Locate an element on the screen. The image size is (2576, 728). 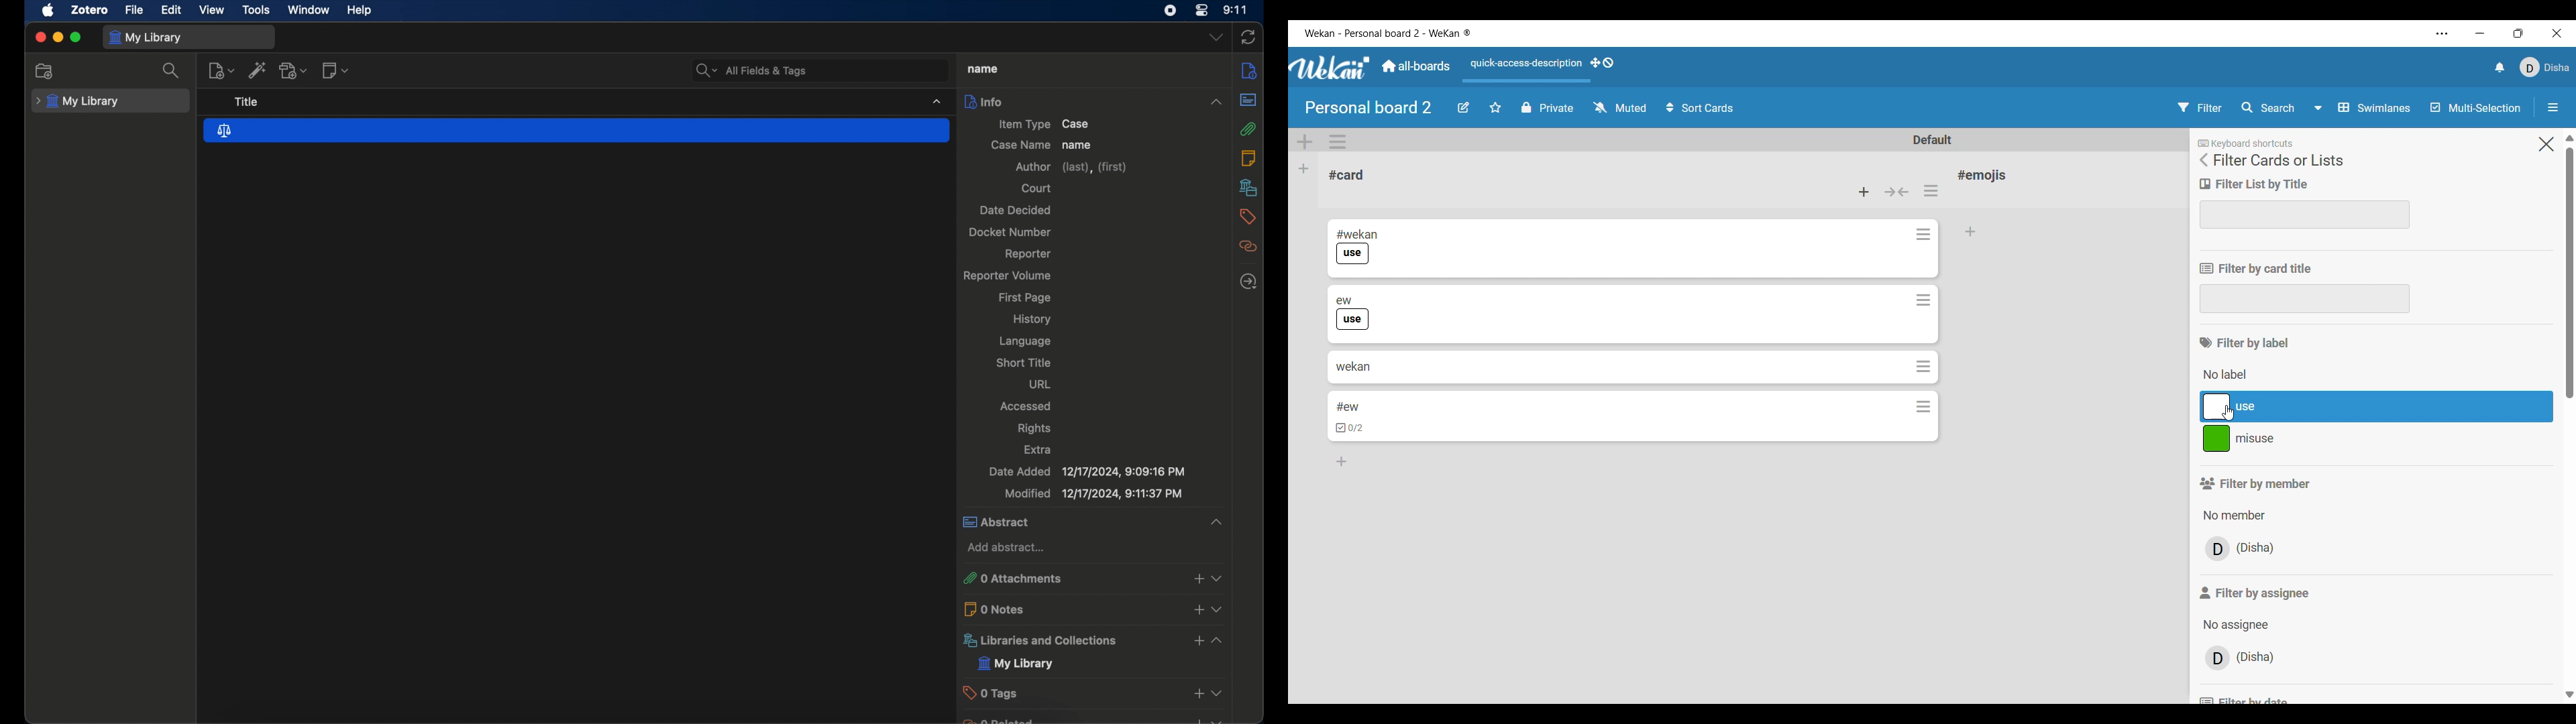
Card actions for respective card is located at coordinates (1924, 406).